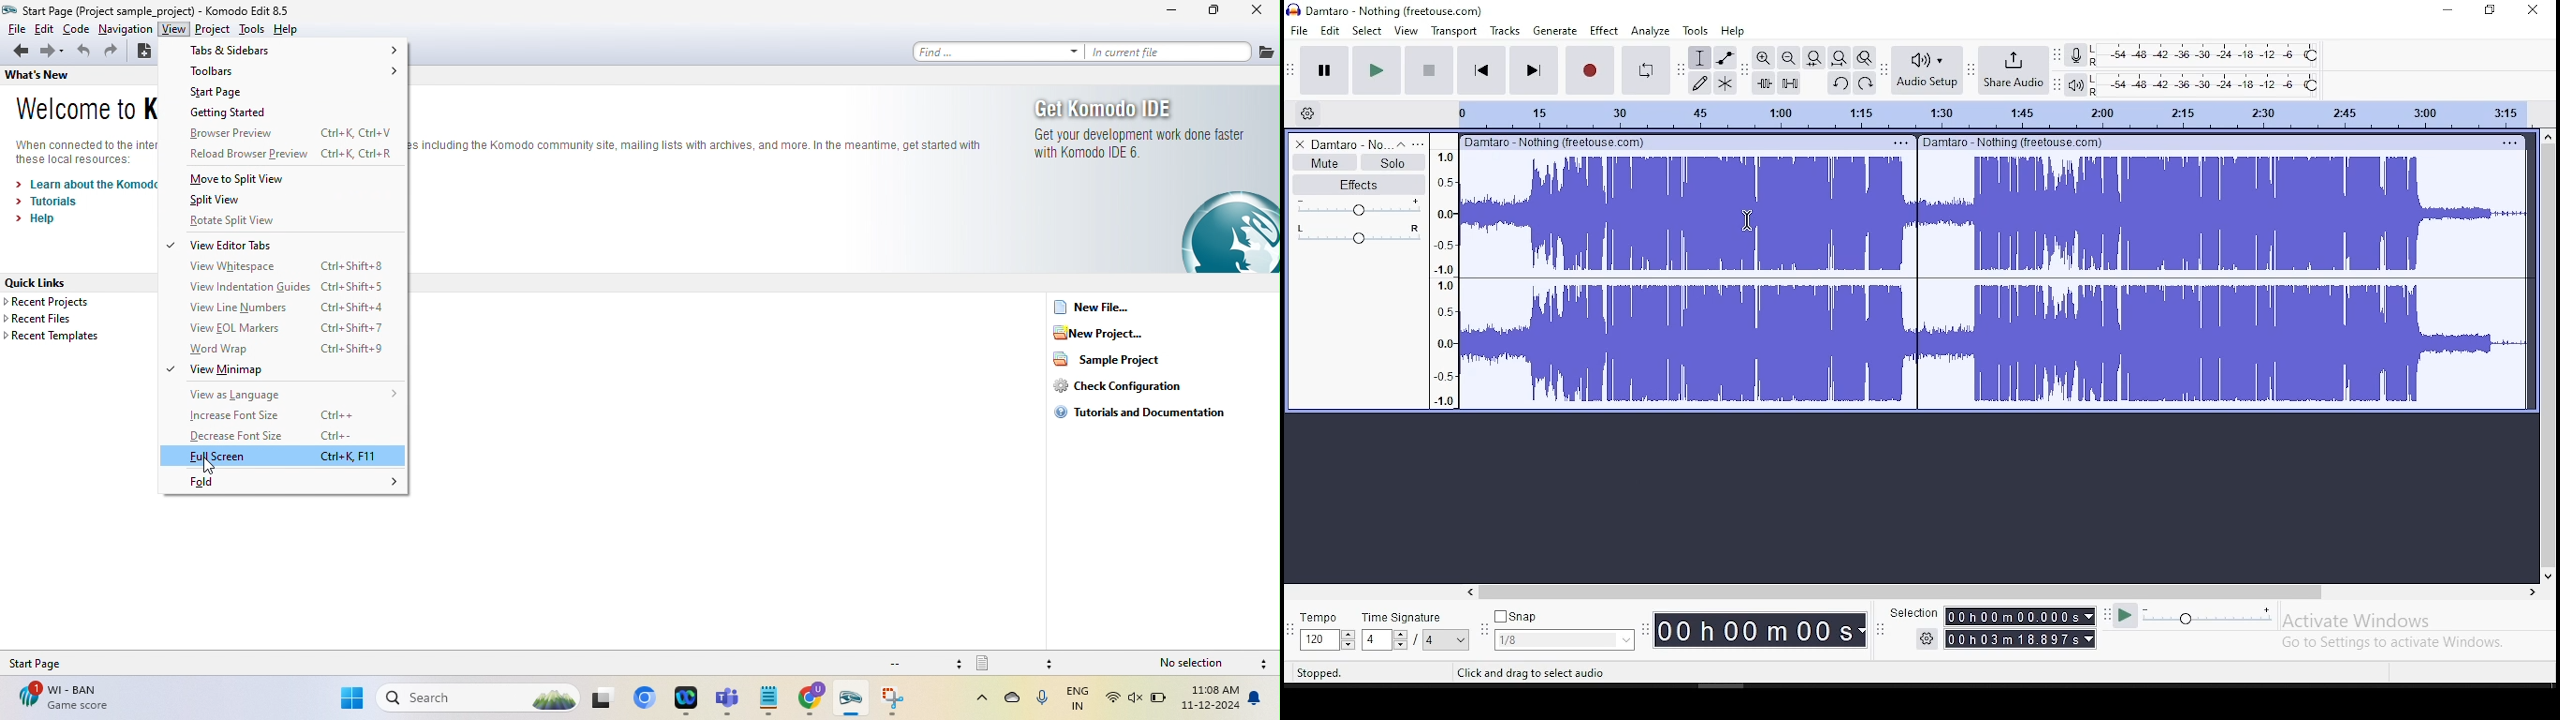 The image size is (2576, 728). What do you see at coordinates (1306, 113) in the screenshot?
I see `timeline settings` at bounding box center [1306, 113].